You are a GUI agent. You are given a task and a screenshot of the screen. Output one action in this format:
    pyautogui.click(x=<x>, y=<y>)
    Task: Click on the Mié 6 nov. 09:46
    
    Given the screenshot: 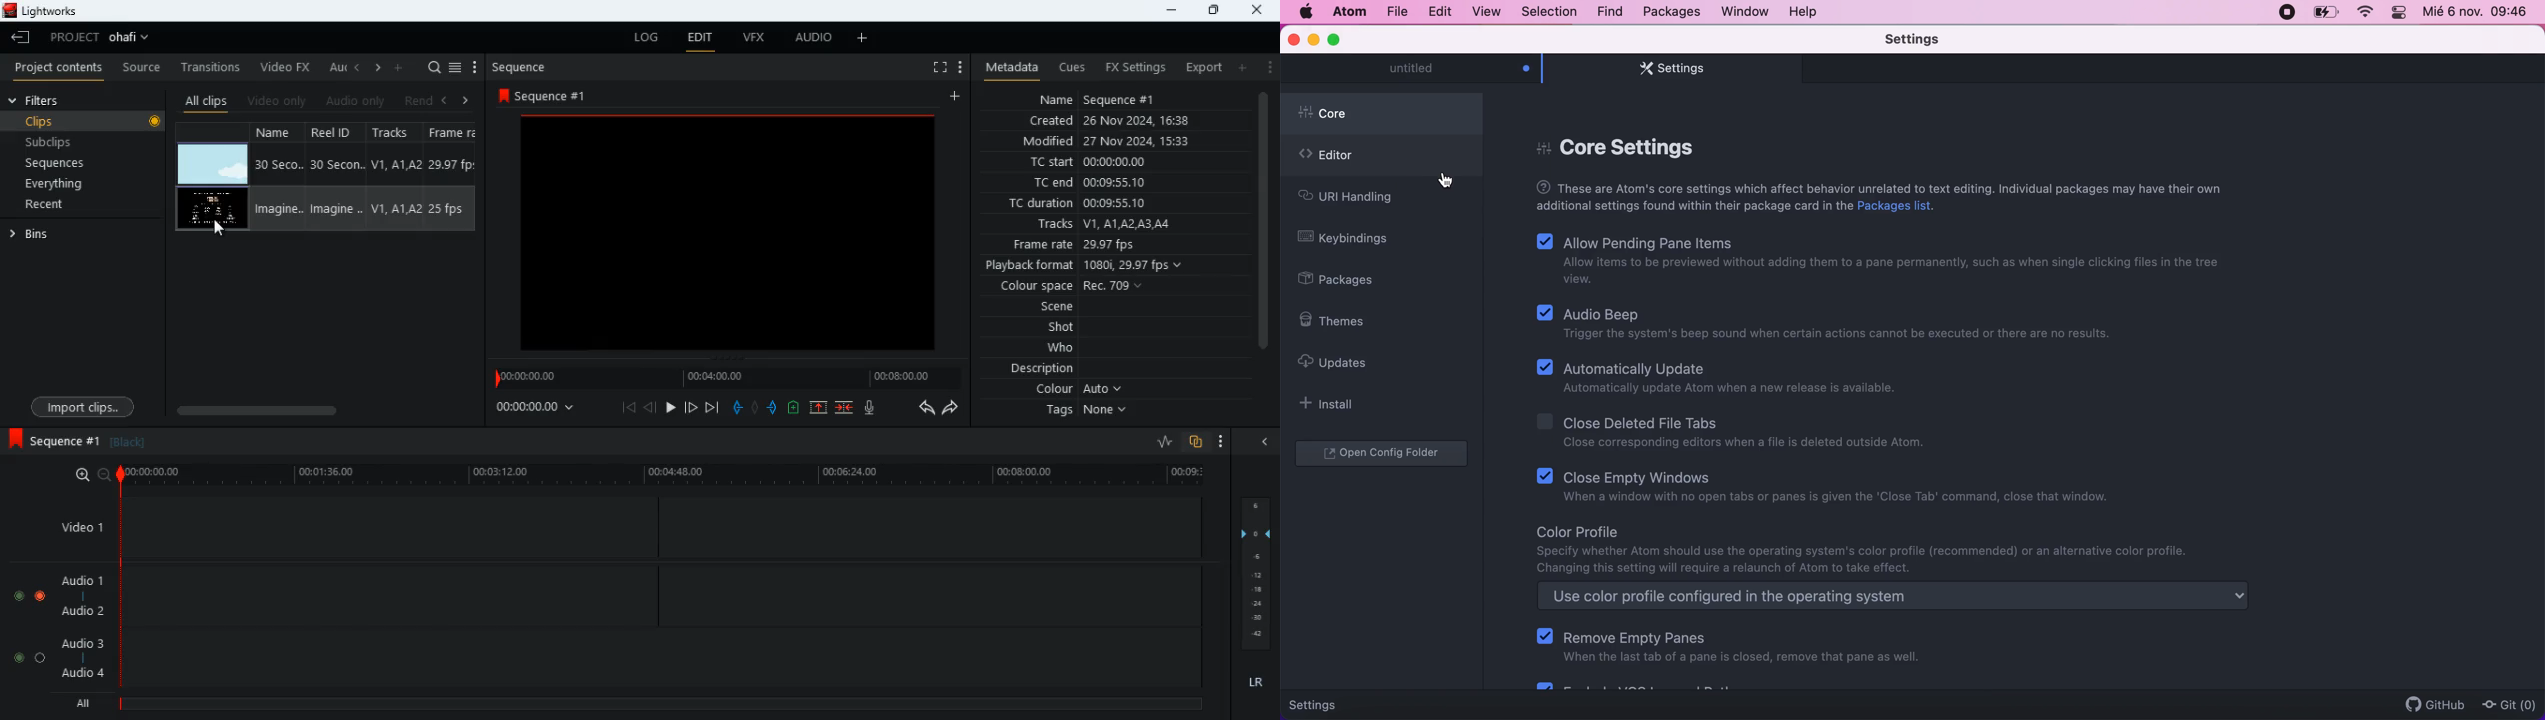 What is the action you would take?
    pyautogui.click(x=2479, y=13)
    